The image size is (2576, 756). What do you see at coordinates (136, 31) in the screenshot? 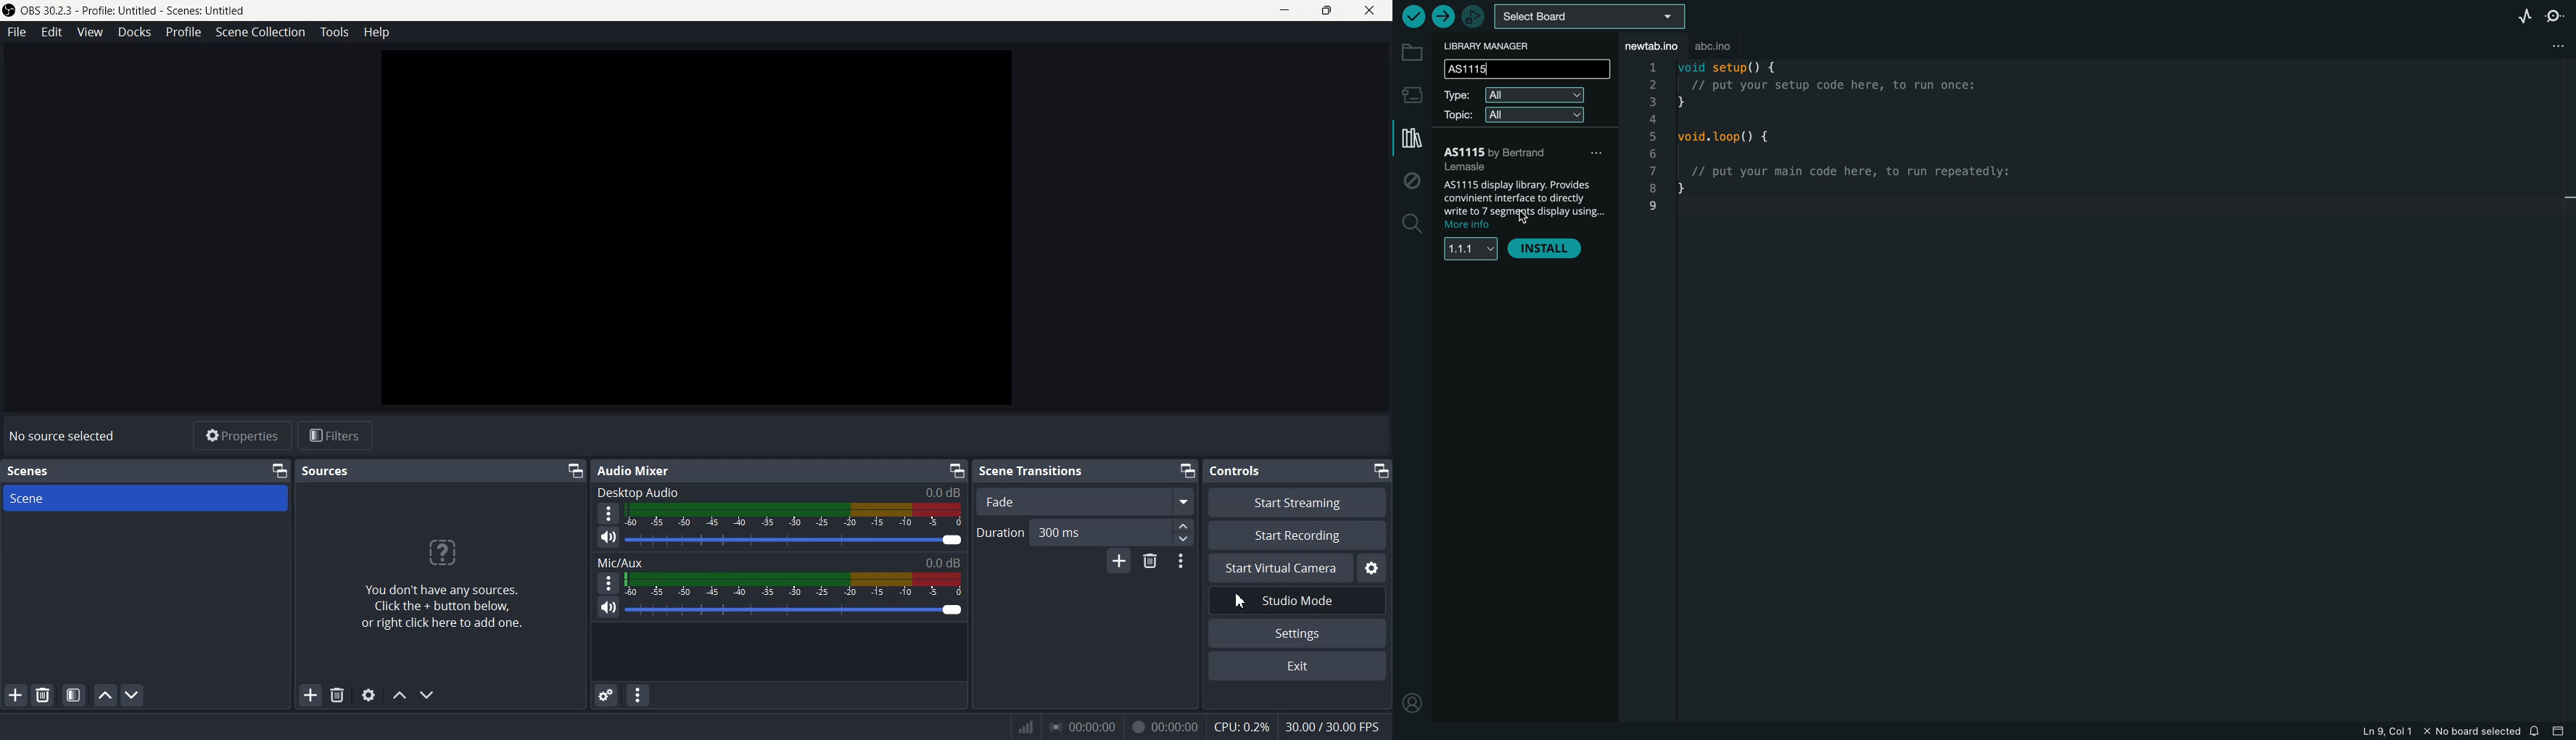
I see `Docks` at bounding box center [136, 31].